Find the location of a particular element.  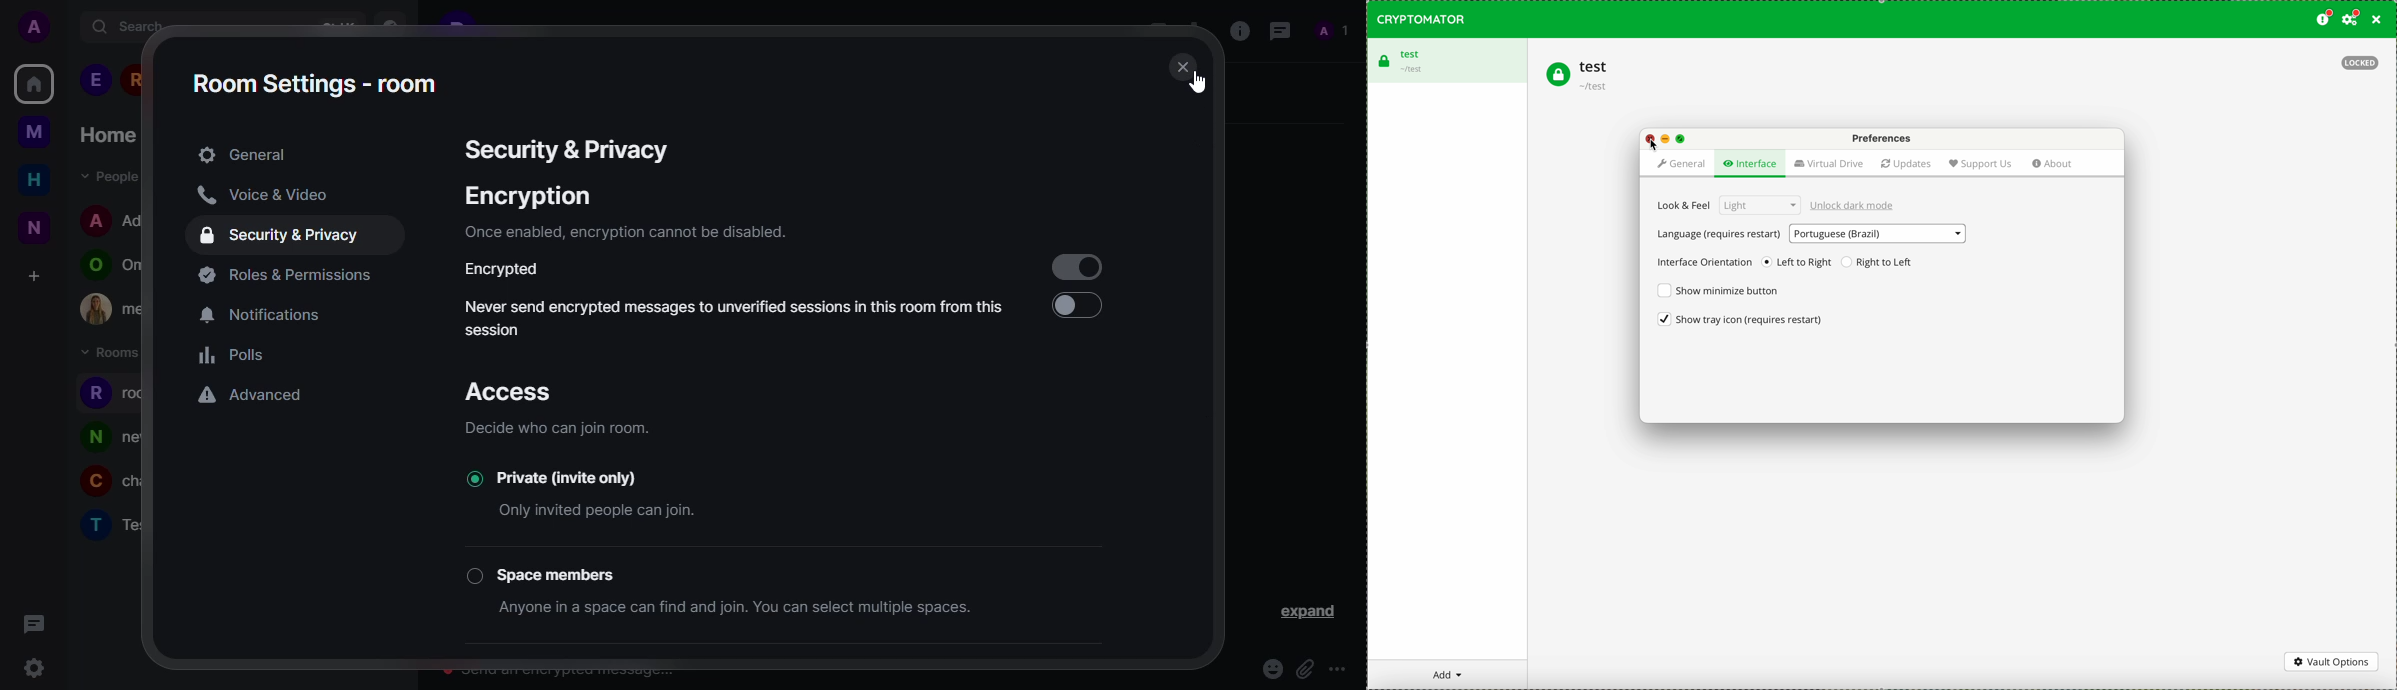

create a space is located at coordinates (35, 276).